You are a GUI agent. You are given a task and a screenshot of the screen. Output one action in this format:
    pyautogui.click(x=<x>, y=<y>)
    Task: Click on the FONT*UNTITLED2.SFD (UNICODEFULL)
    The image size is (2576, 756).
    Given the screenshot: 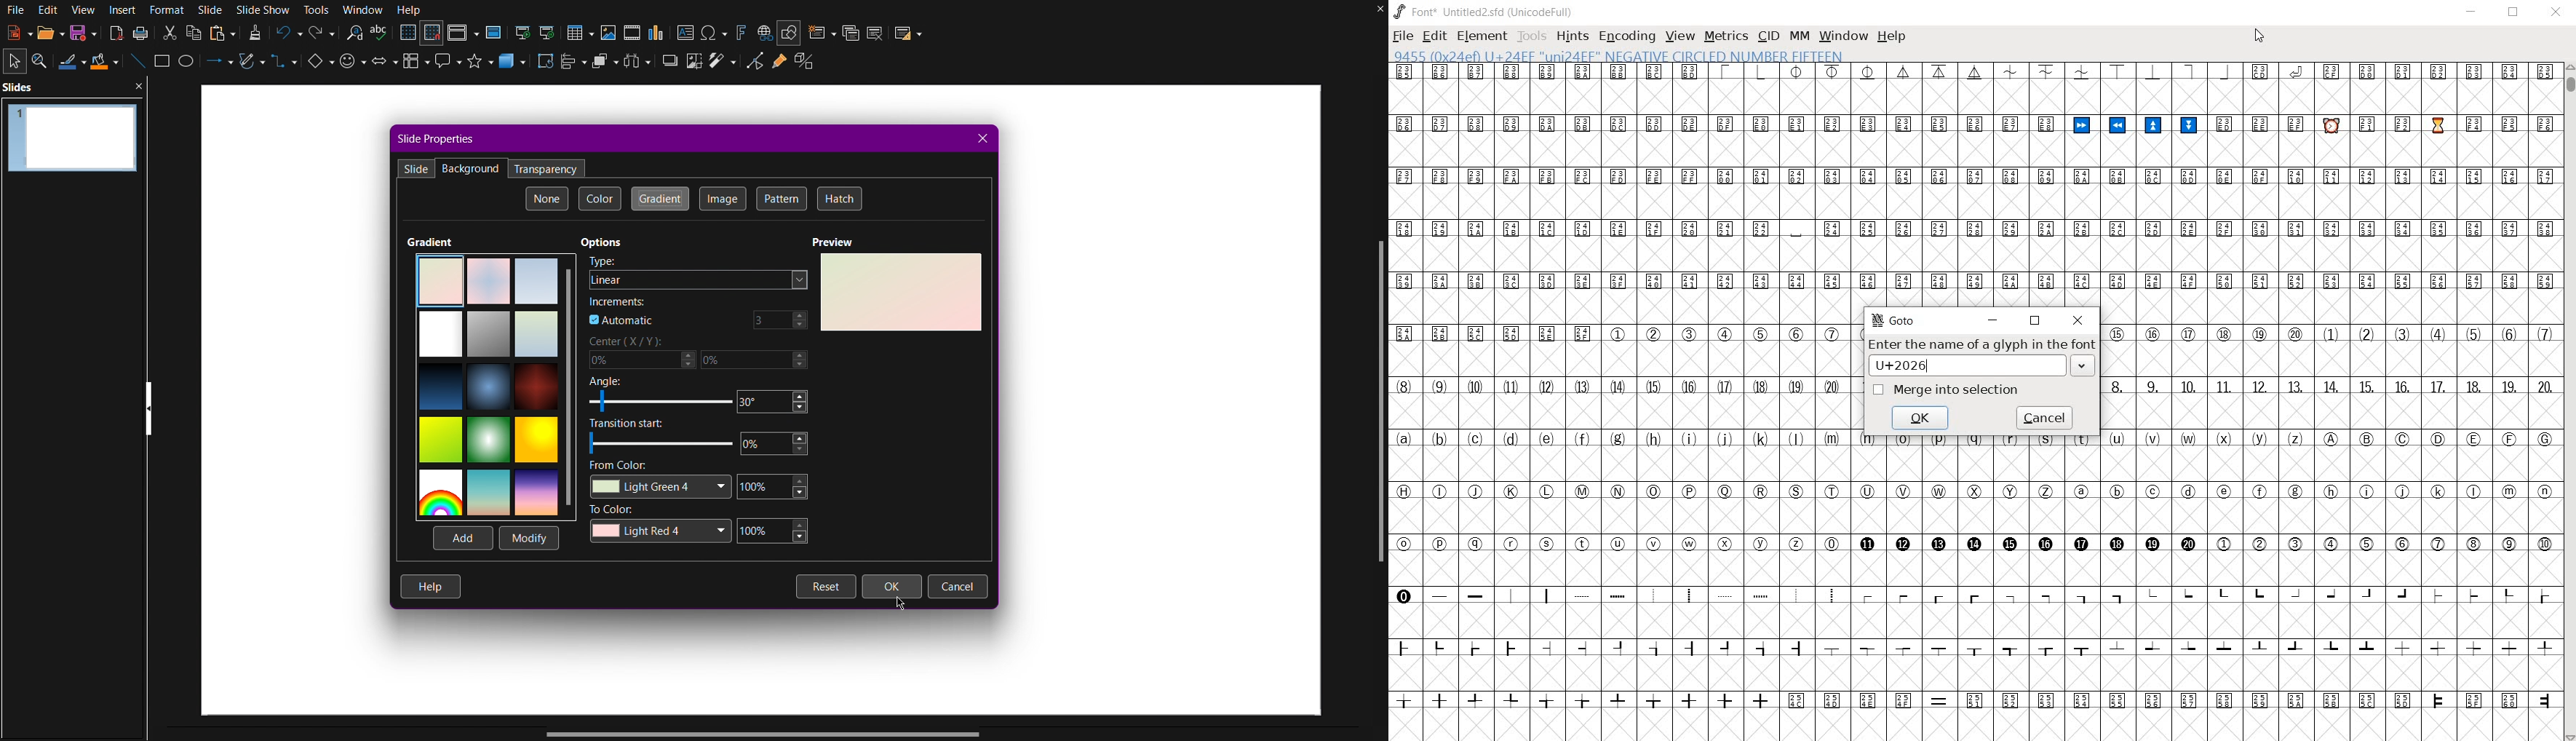 What is the action you would take?
    pyautogui.click(x=1486, y=10)
    